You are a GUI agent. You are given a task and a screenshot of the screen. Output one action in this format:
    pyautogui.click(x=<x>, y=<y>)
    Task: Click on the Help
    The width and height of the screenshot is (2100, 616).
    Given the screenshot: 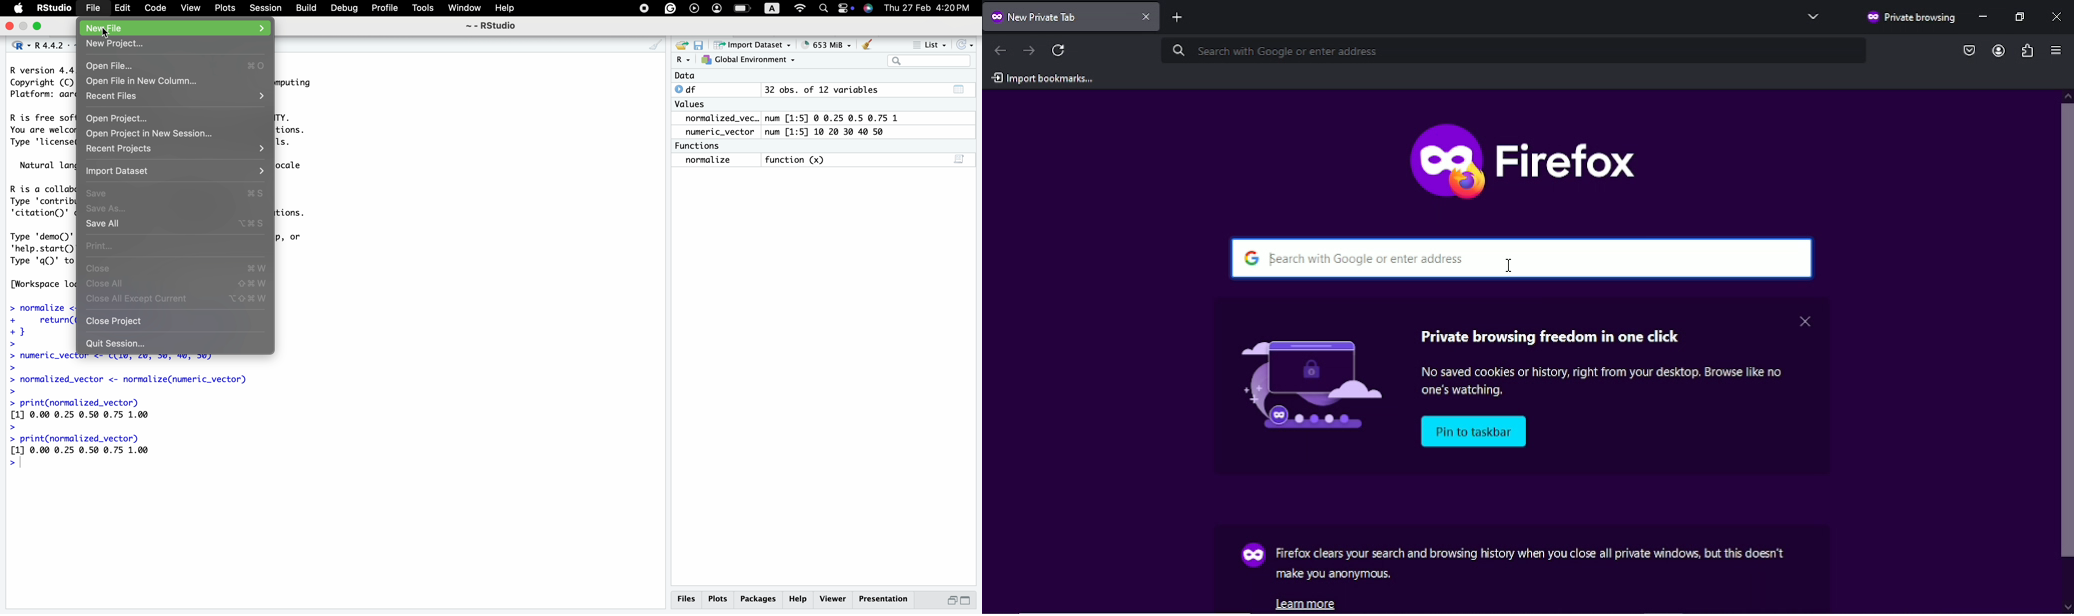 What is the action you would take?
    pyautogui.click(x=800, y=599)
    